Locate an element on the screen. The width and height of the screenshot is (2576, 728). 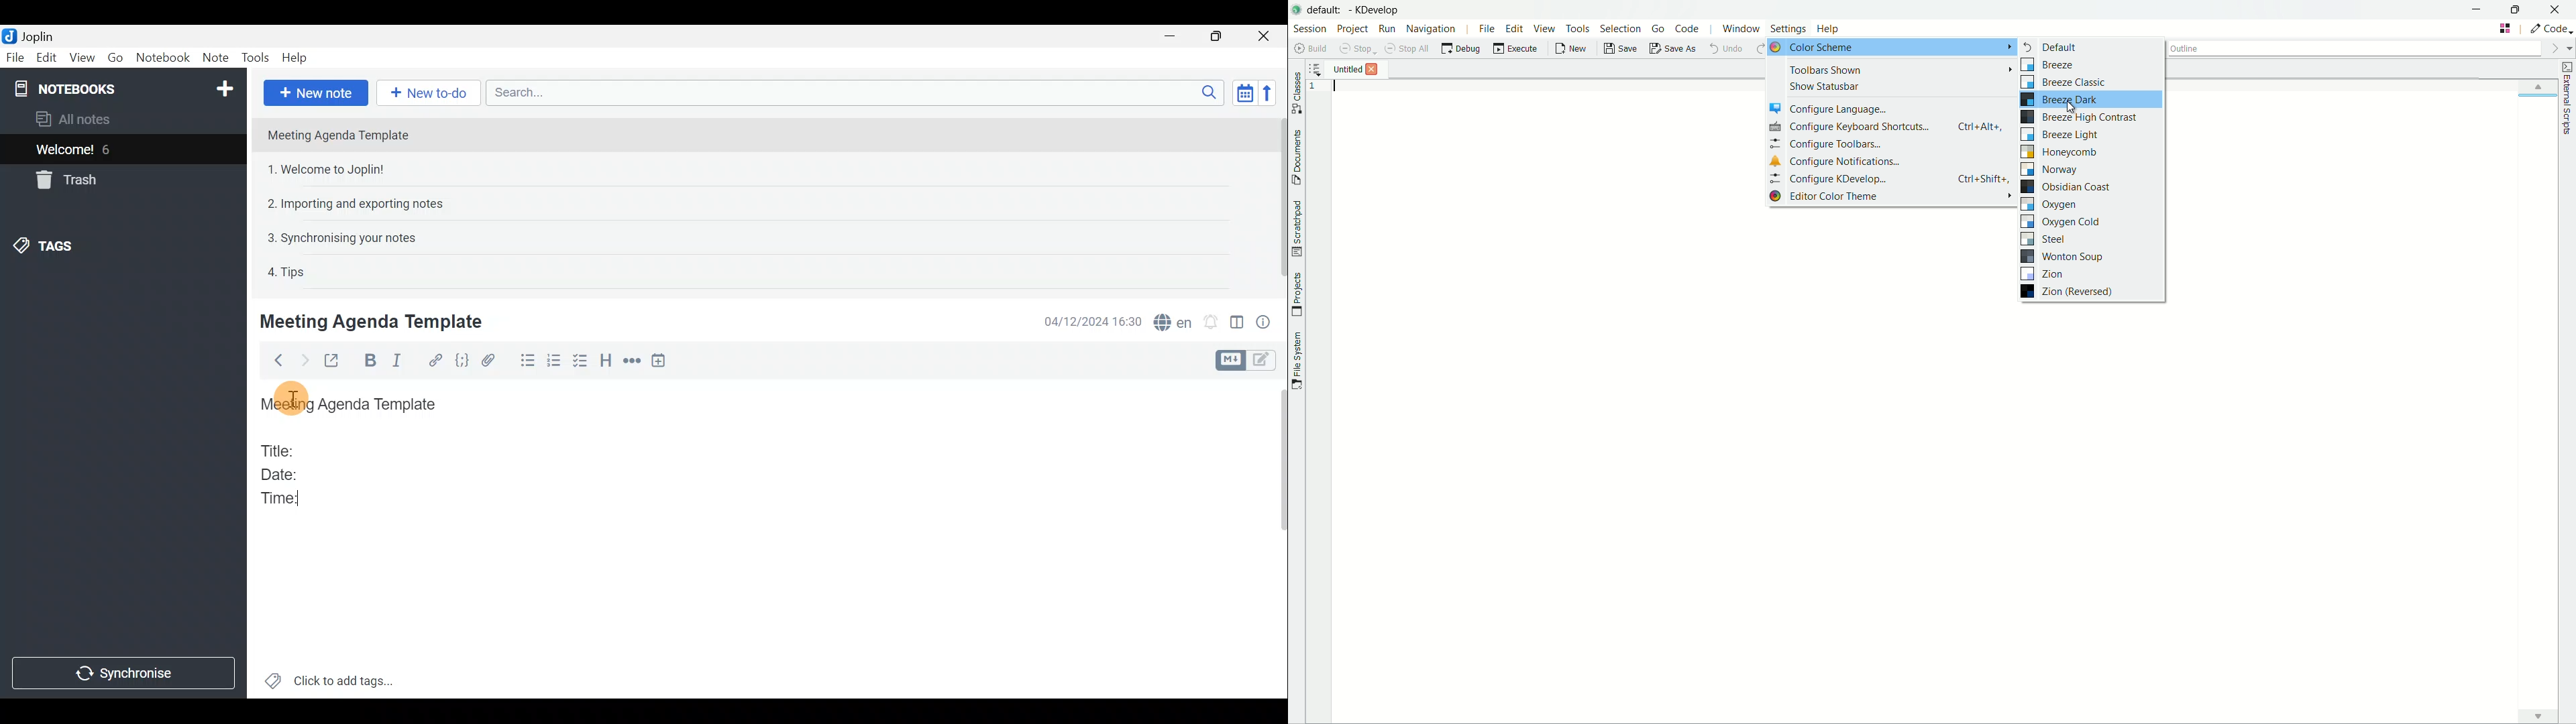
honeycomb is located at coordinates (2061, 152).